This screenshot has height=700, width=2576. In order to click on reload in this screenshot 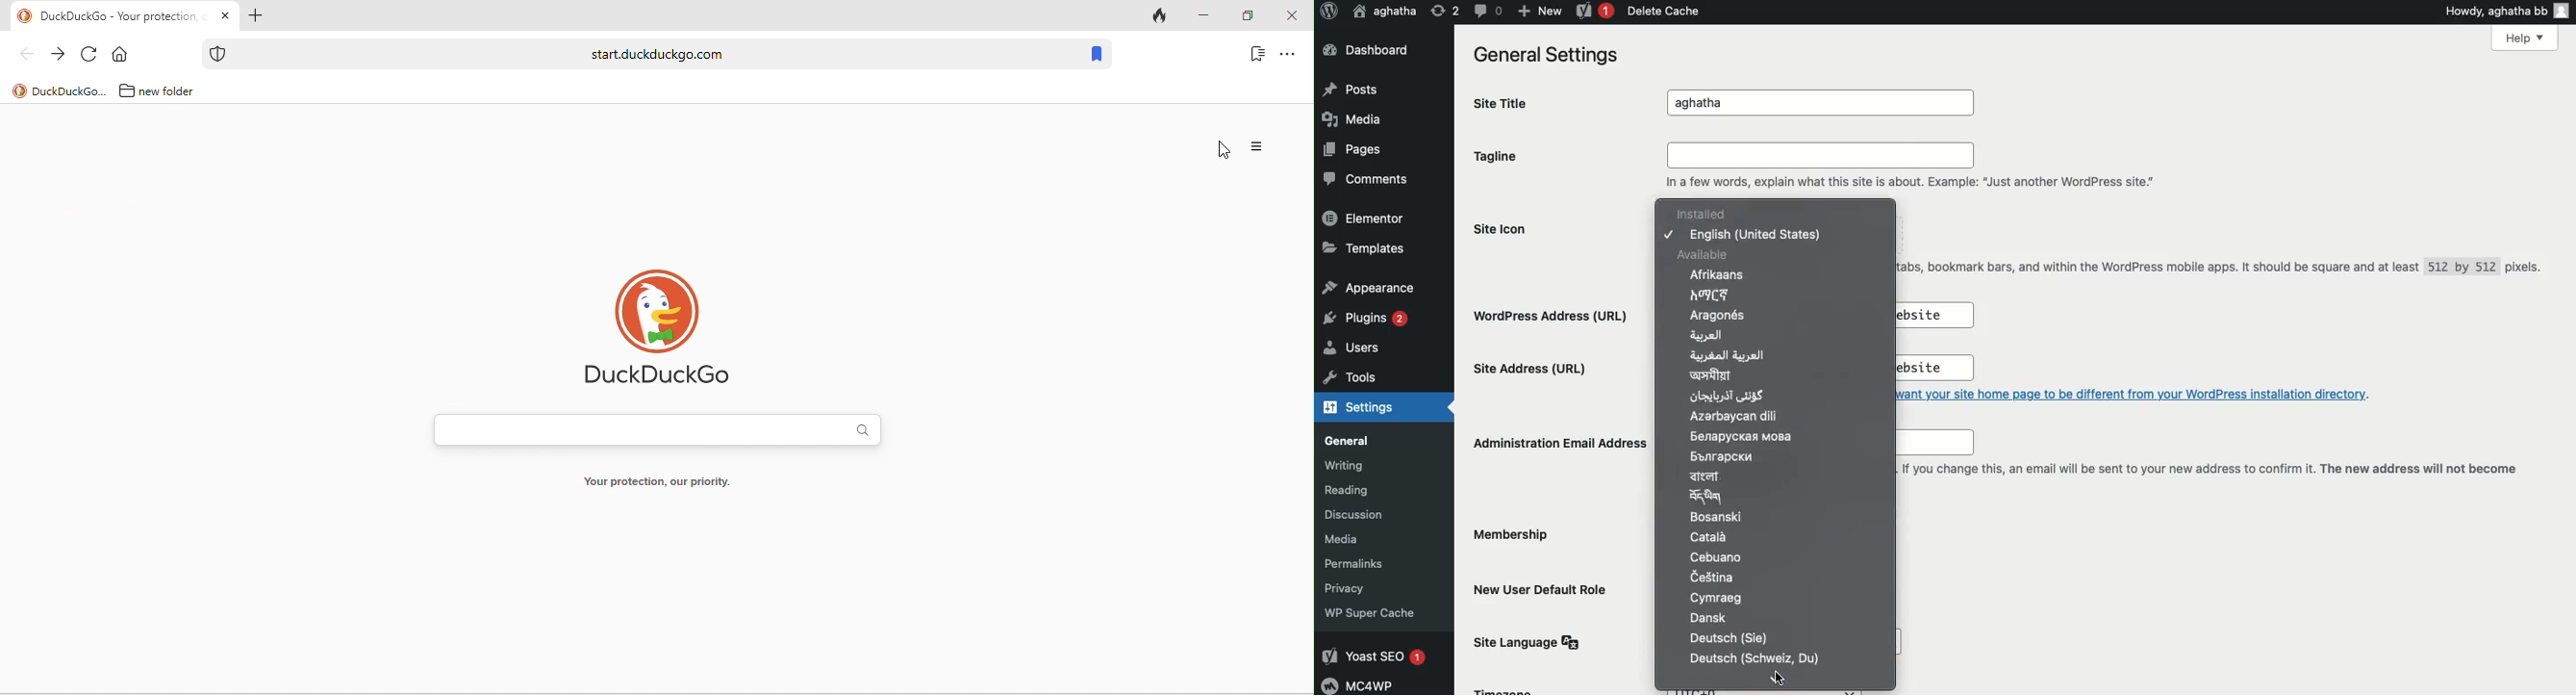, I will do `click(88, 52)`.